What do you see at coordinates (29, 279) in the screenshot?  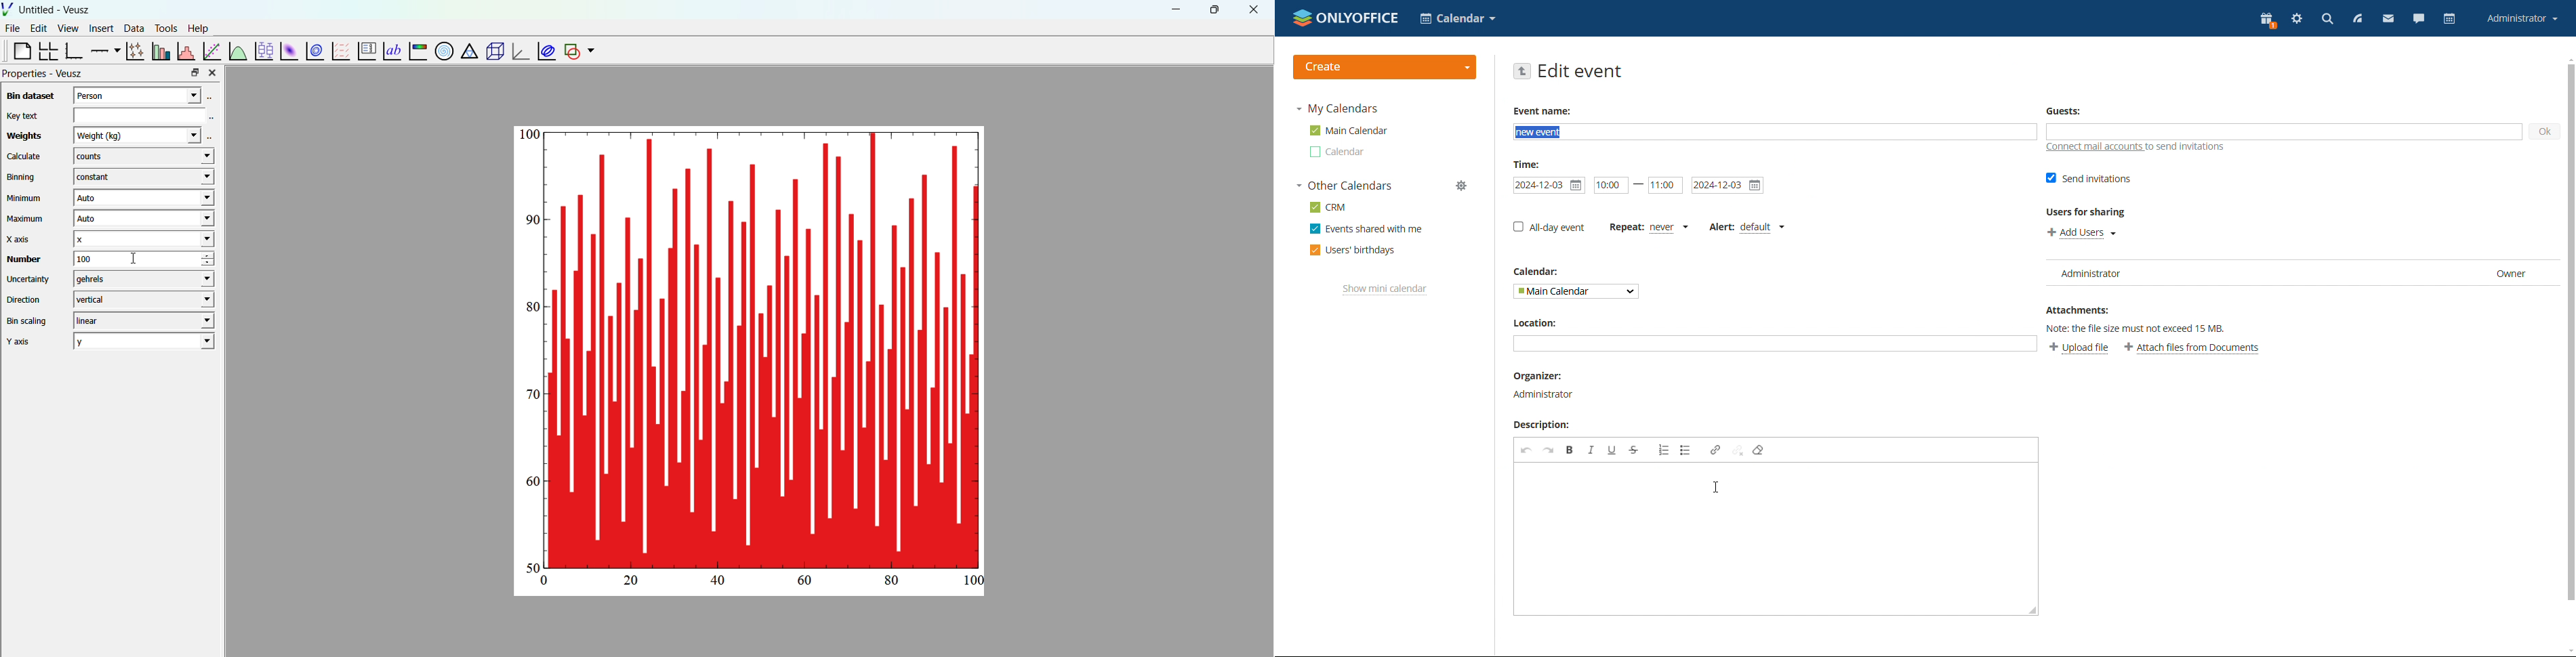 I see `Uncertainty` at bounding box center [29, 279].